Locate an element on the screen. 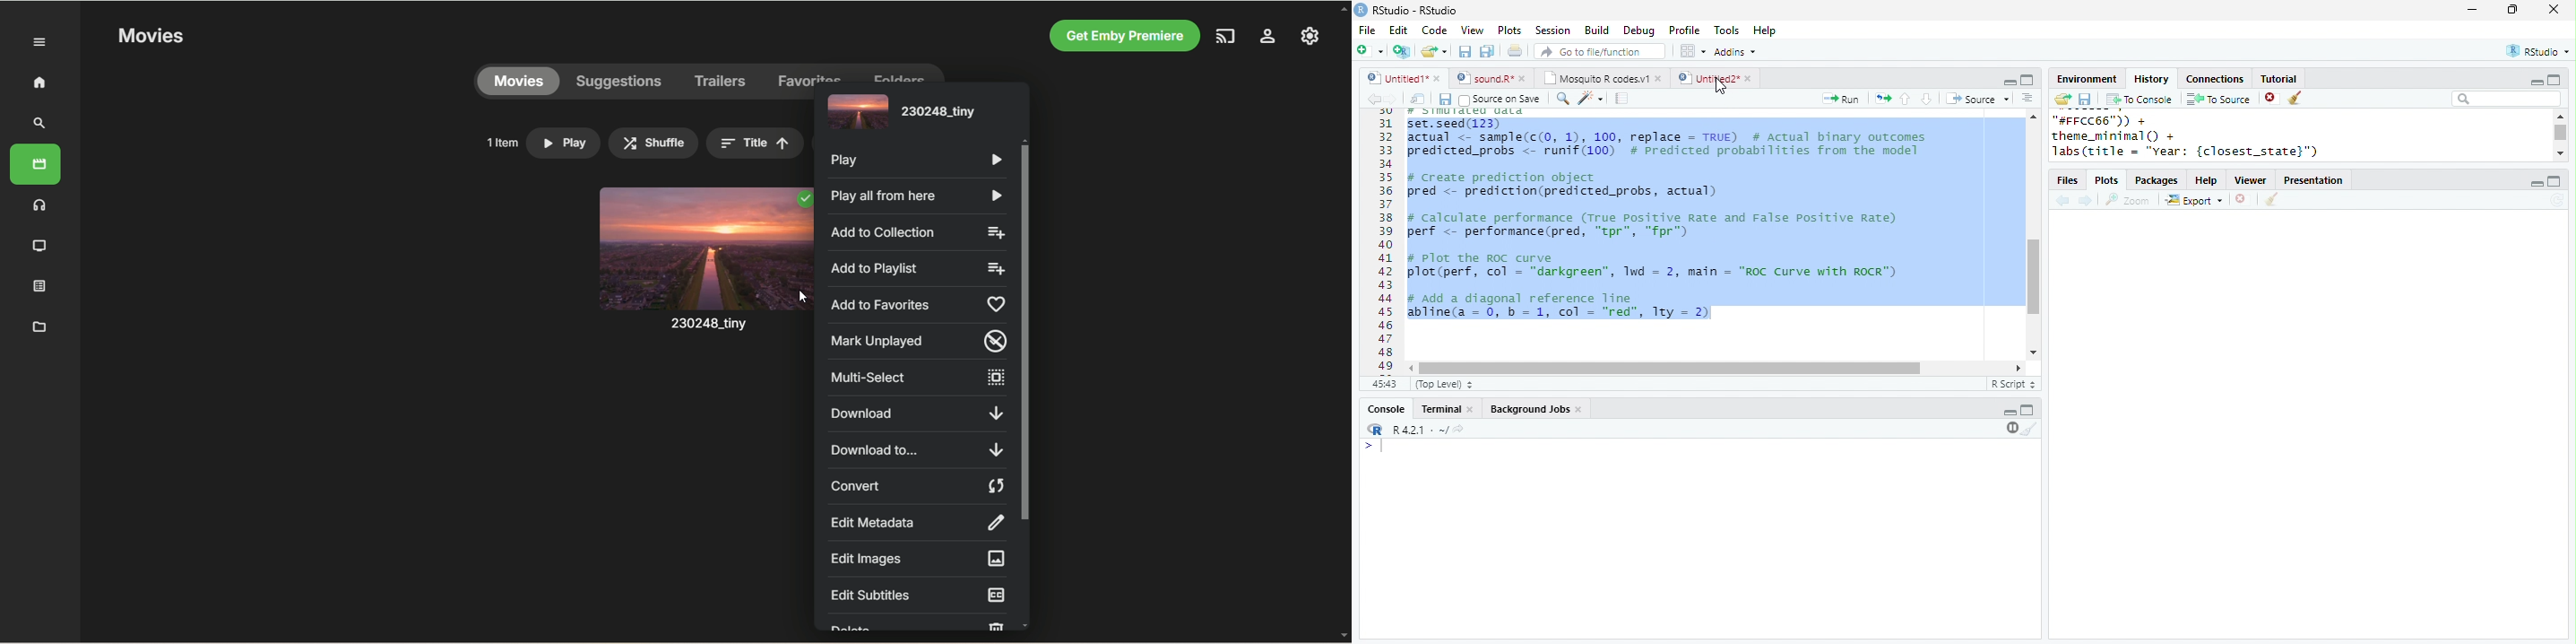 The image size is (2576, 644). Untitled 2 is located at coordinates (1707, 77).